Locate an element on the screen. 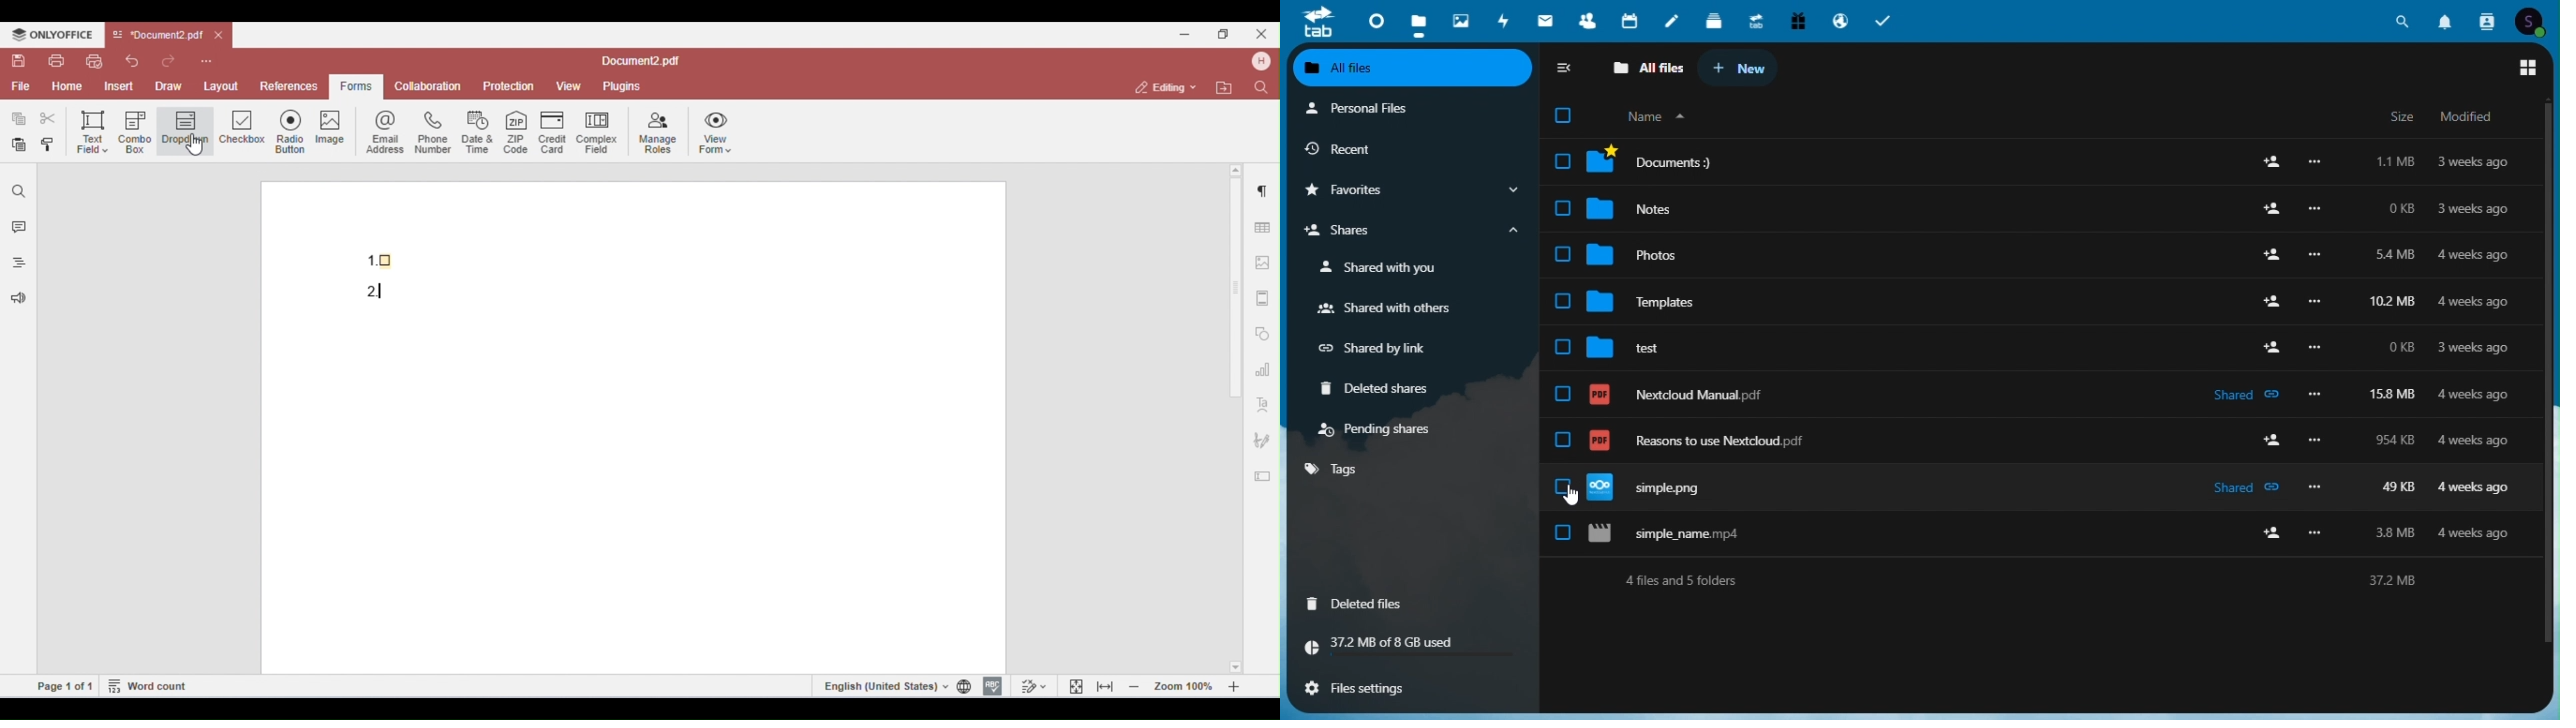 This screenshot has width=2576, height=728. contacts is located at coordinates (1587, 20).